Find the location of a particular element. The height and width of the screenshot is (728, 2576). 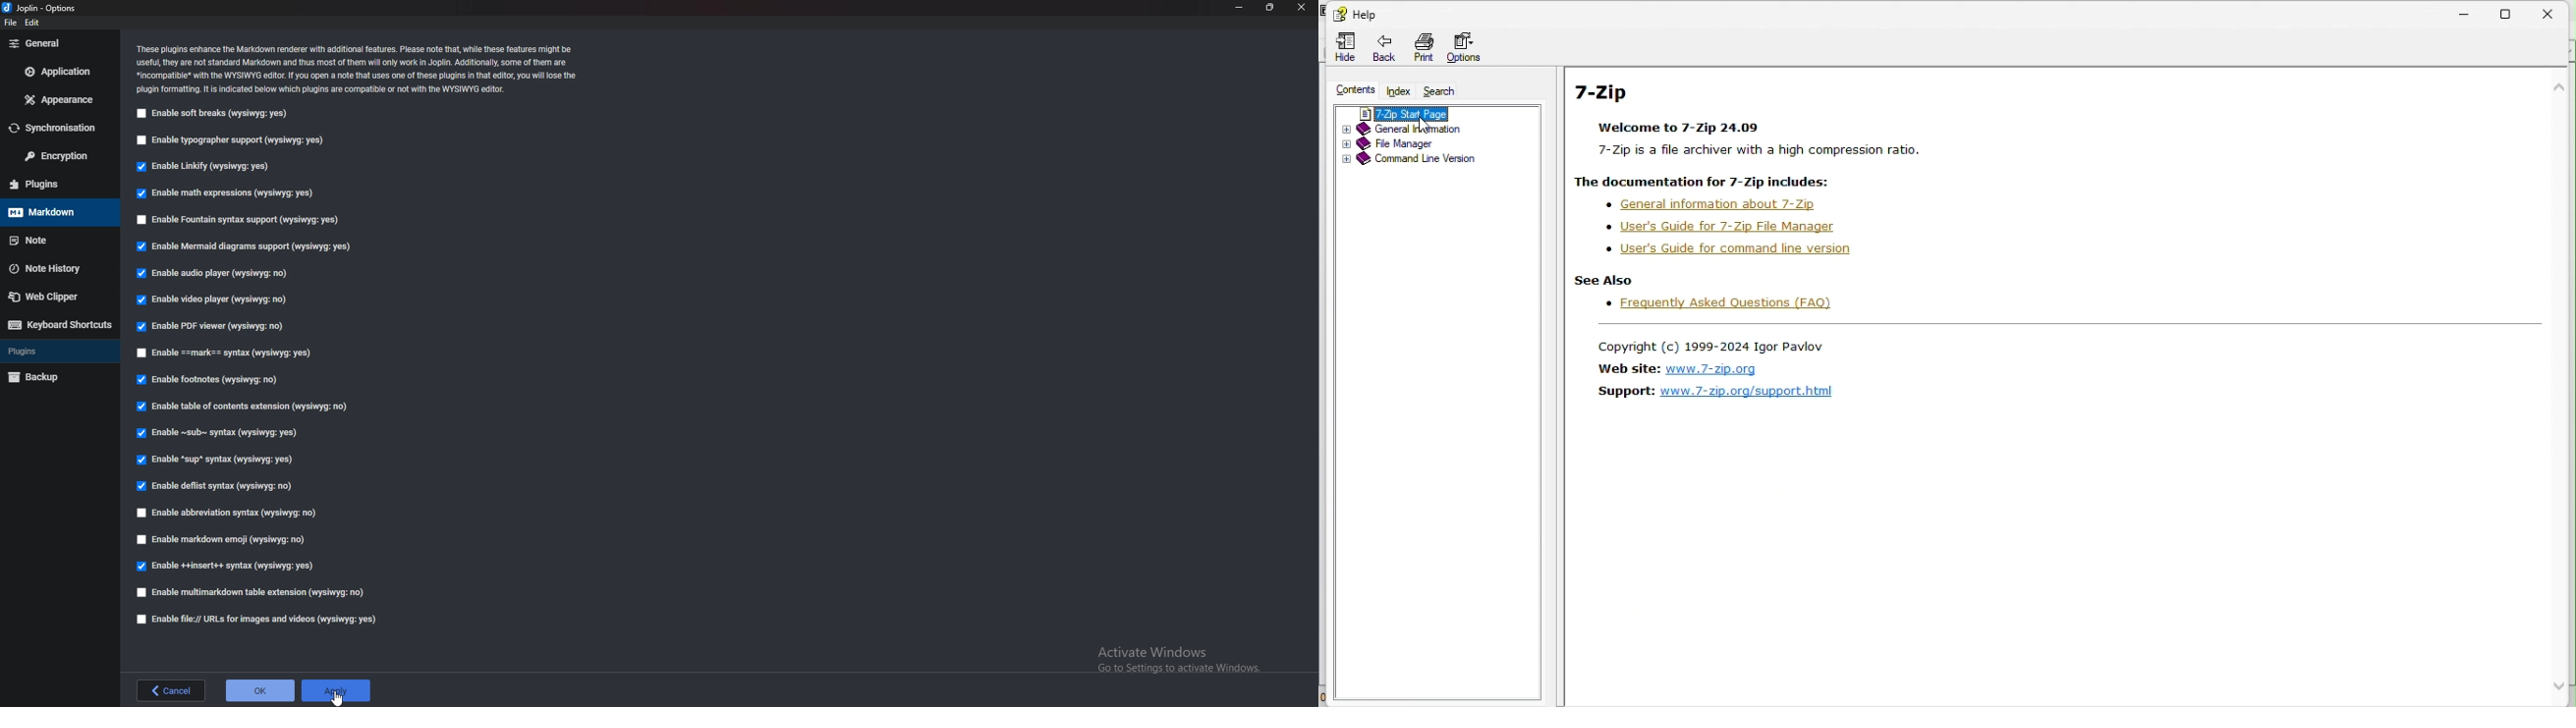

ok is located at coordinates (260, 689).